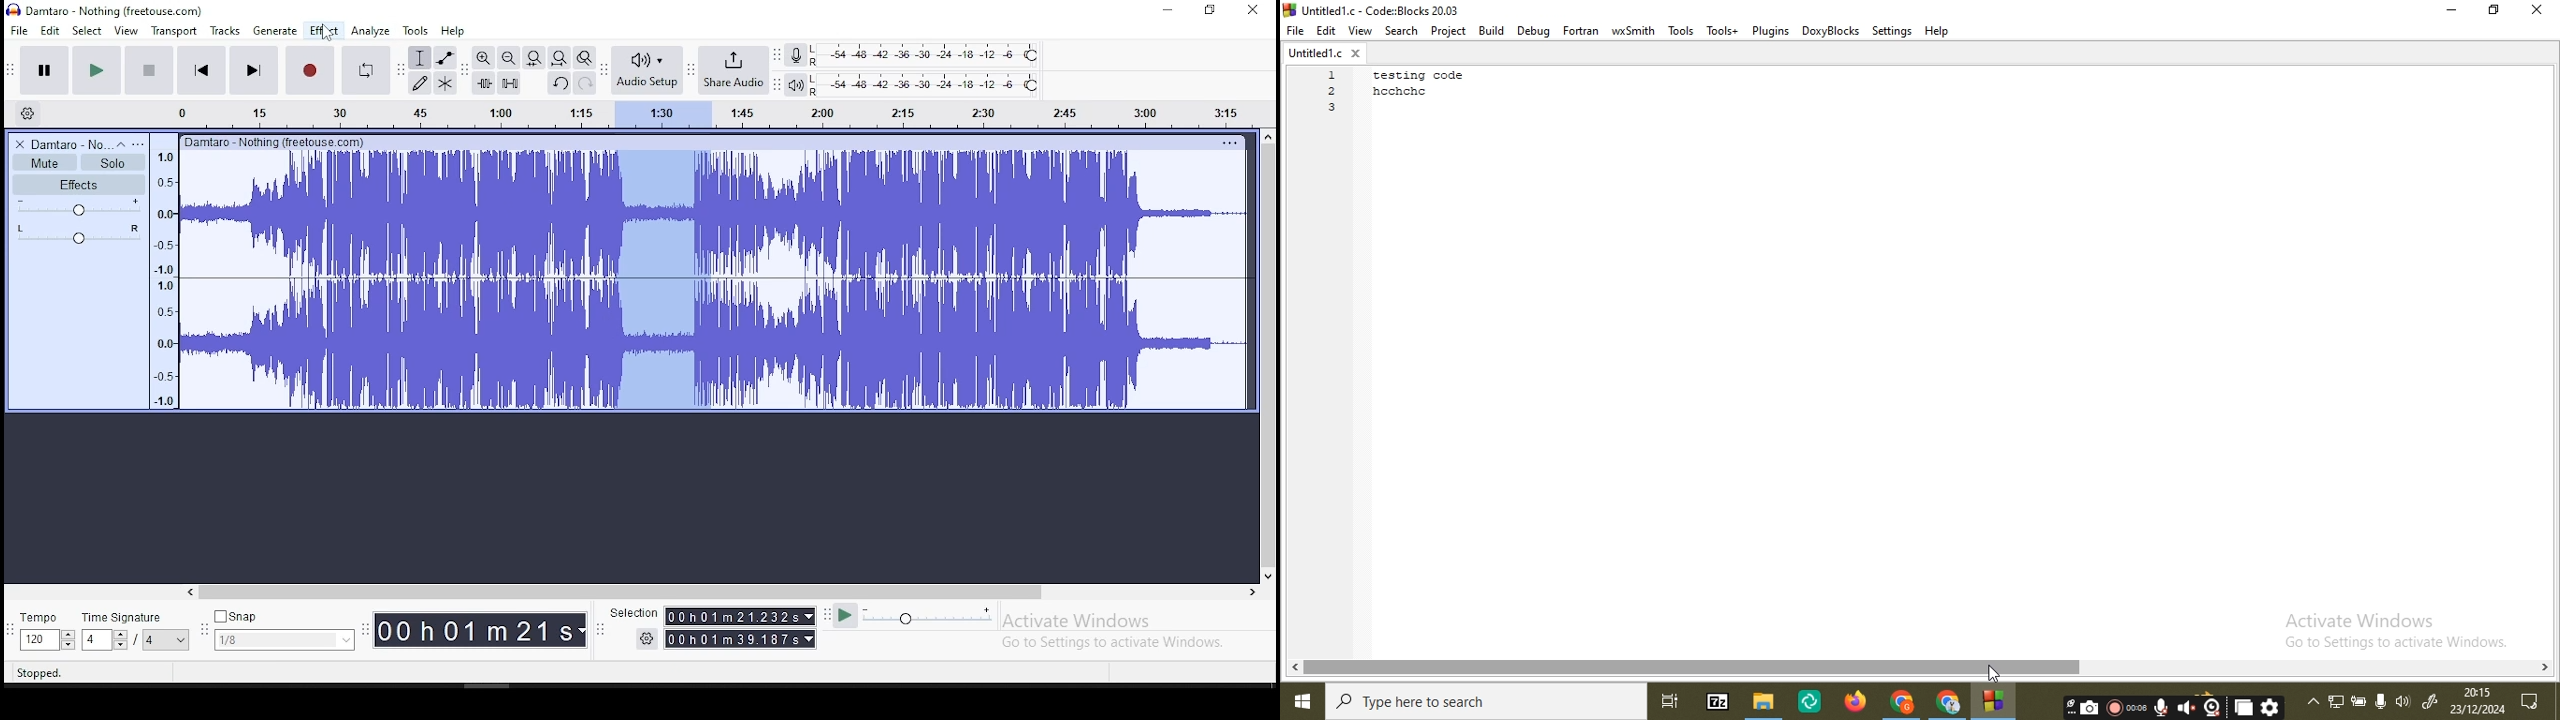  I want to click on timeline settings, so click(26, 112).